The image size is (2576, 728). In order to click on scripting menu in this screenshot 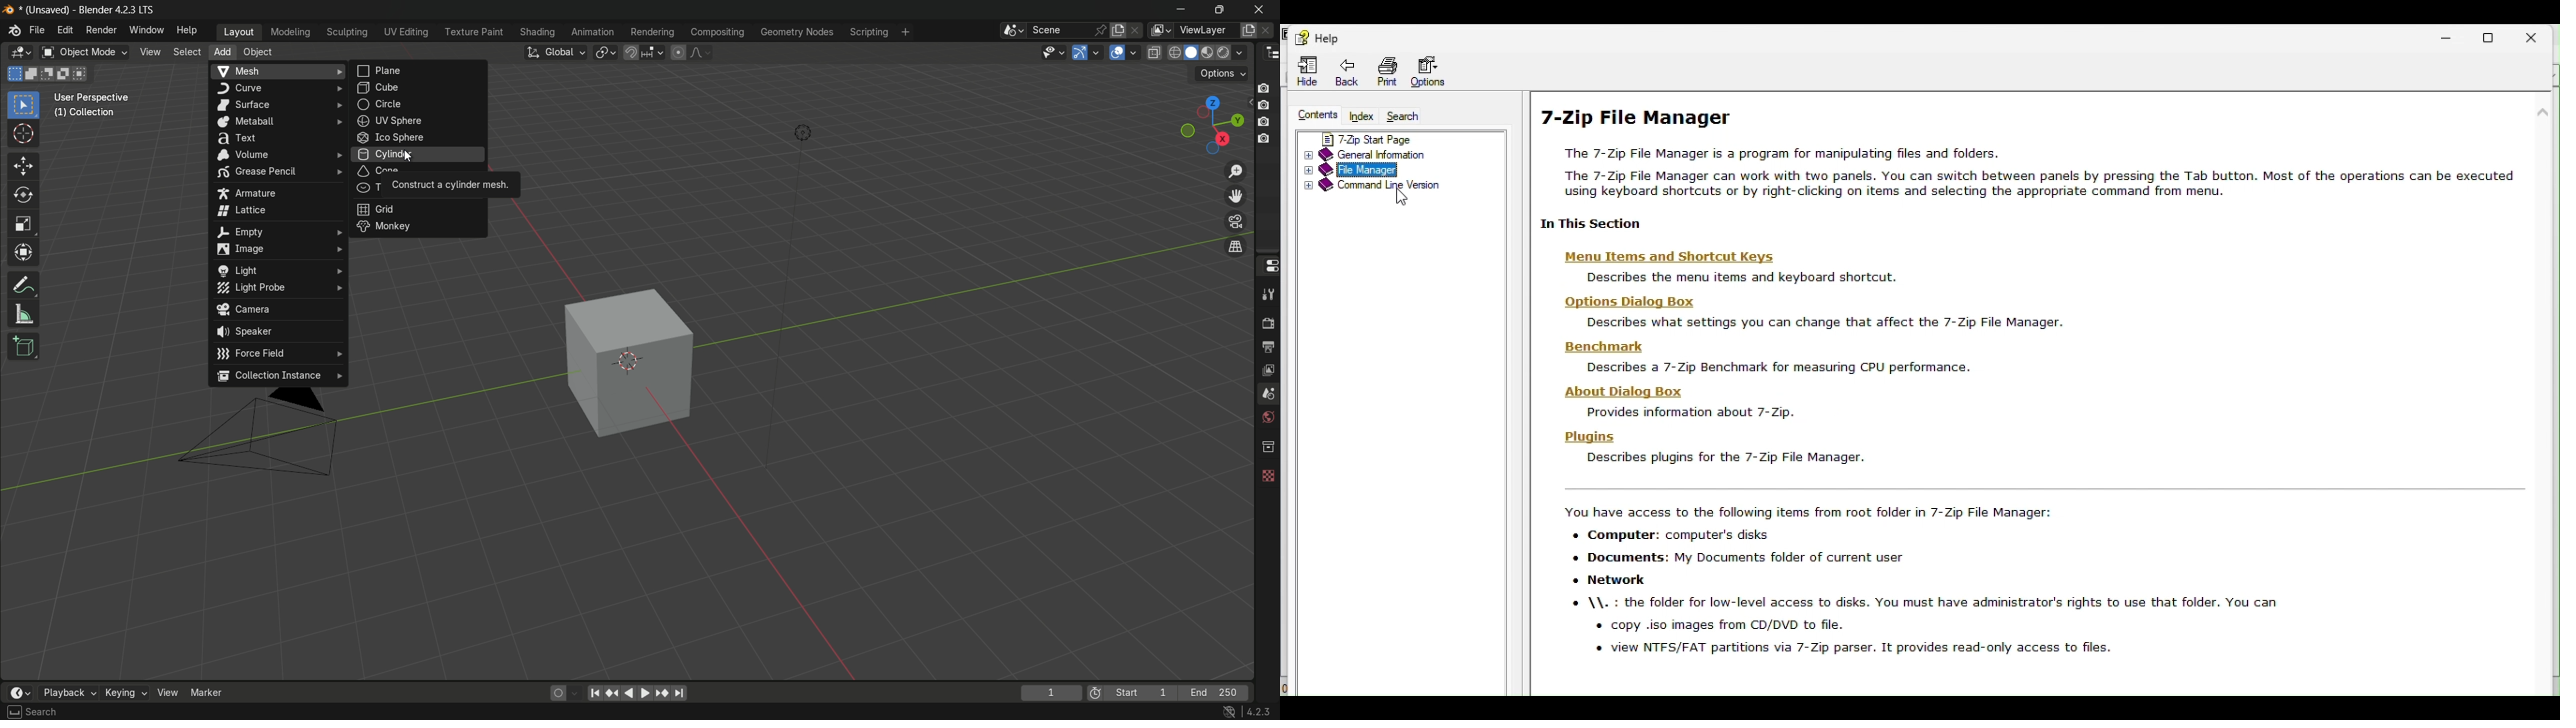, I will do `click(868, 33)`.